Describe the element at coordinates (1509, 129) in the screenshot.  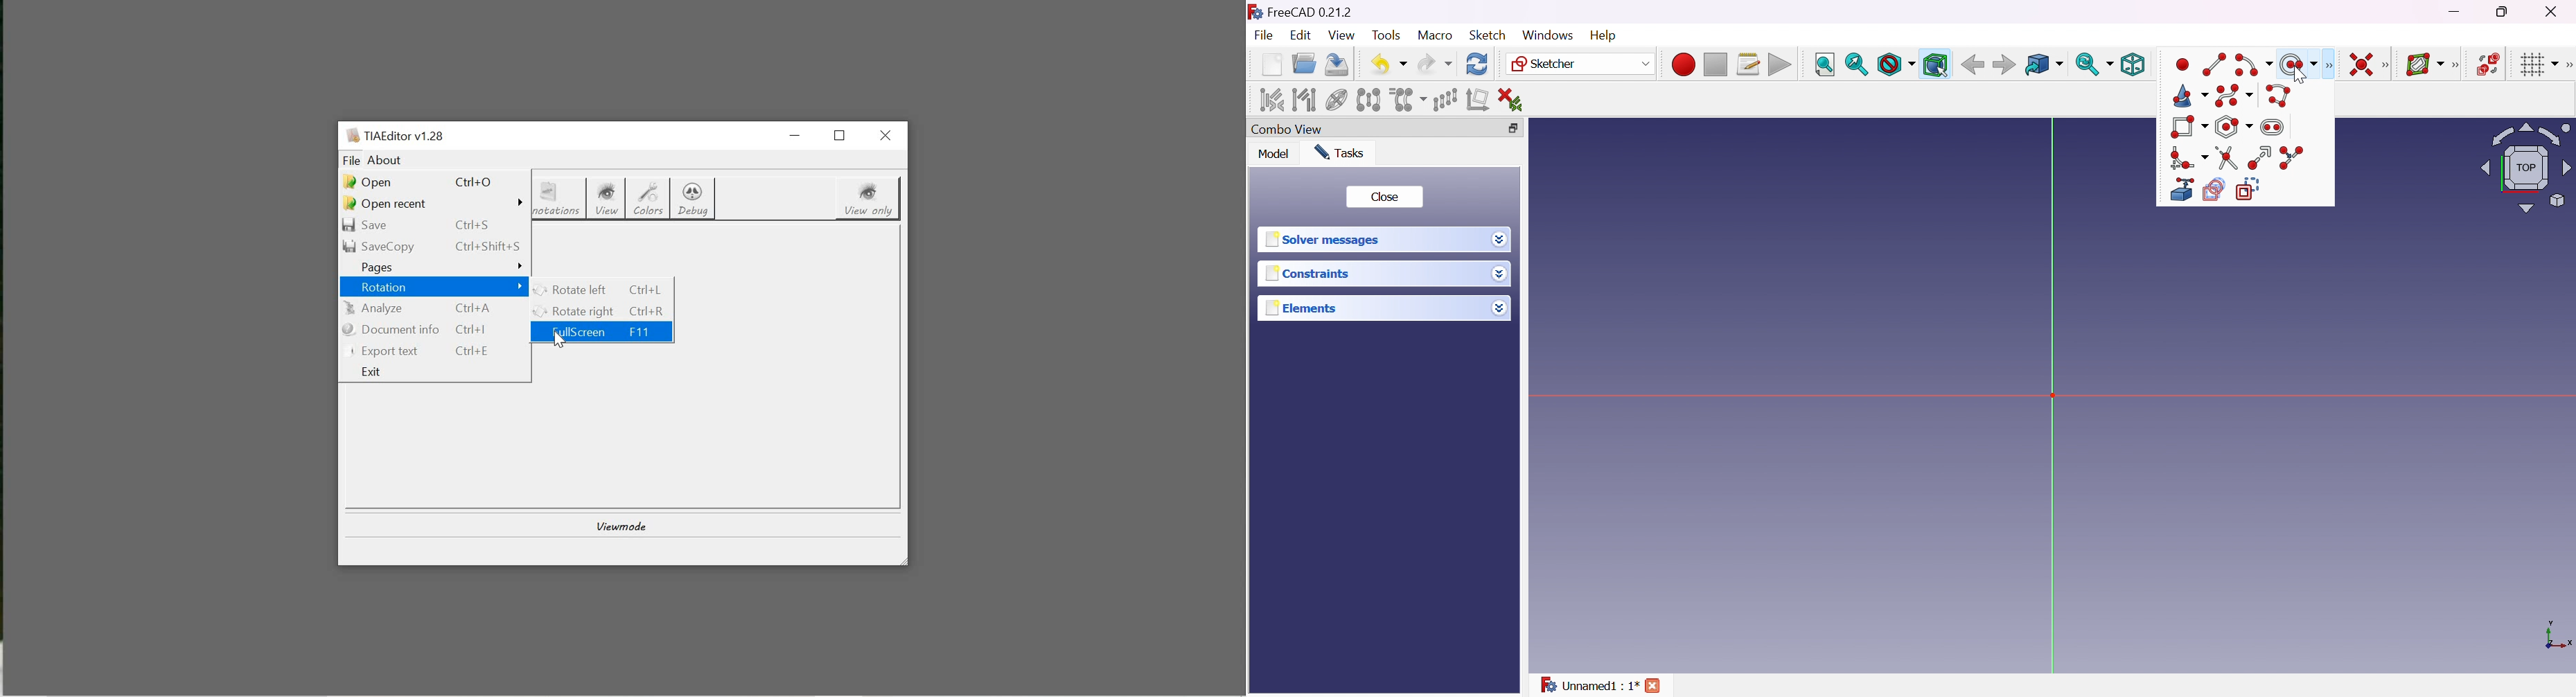
I see `Restore down` at that location.